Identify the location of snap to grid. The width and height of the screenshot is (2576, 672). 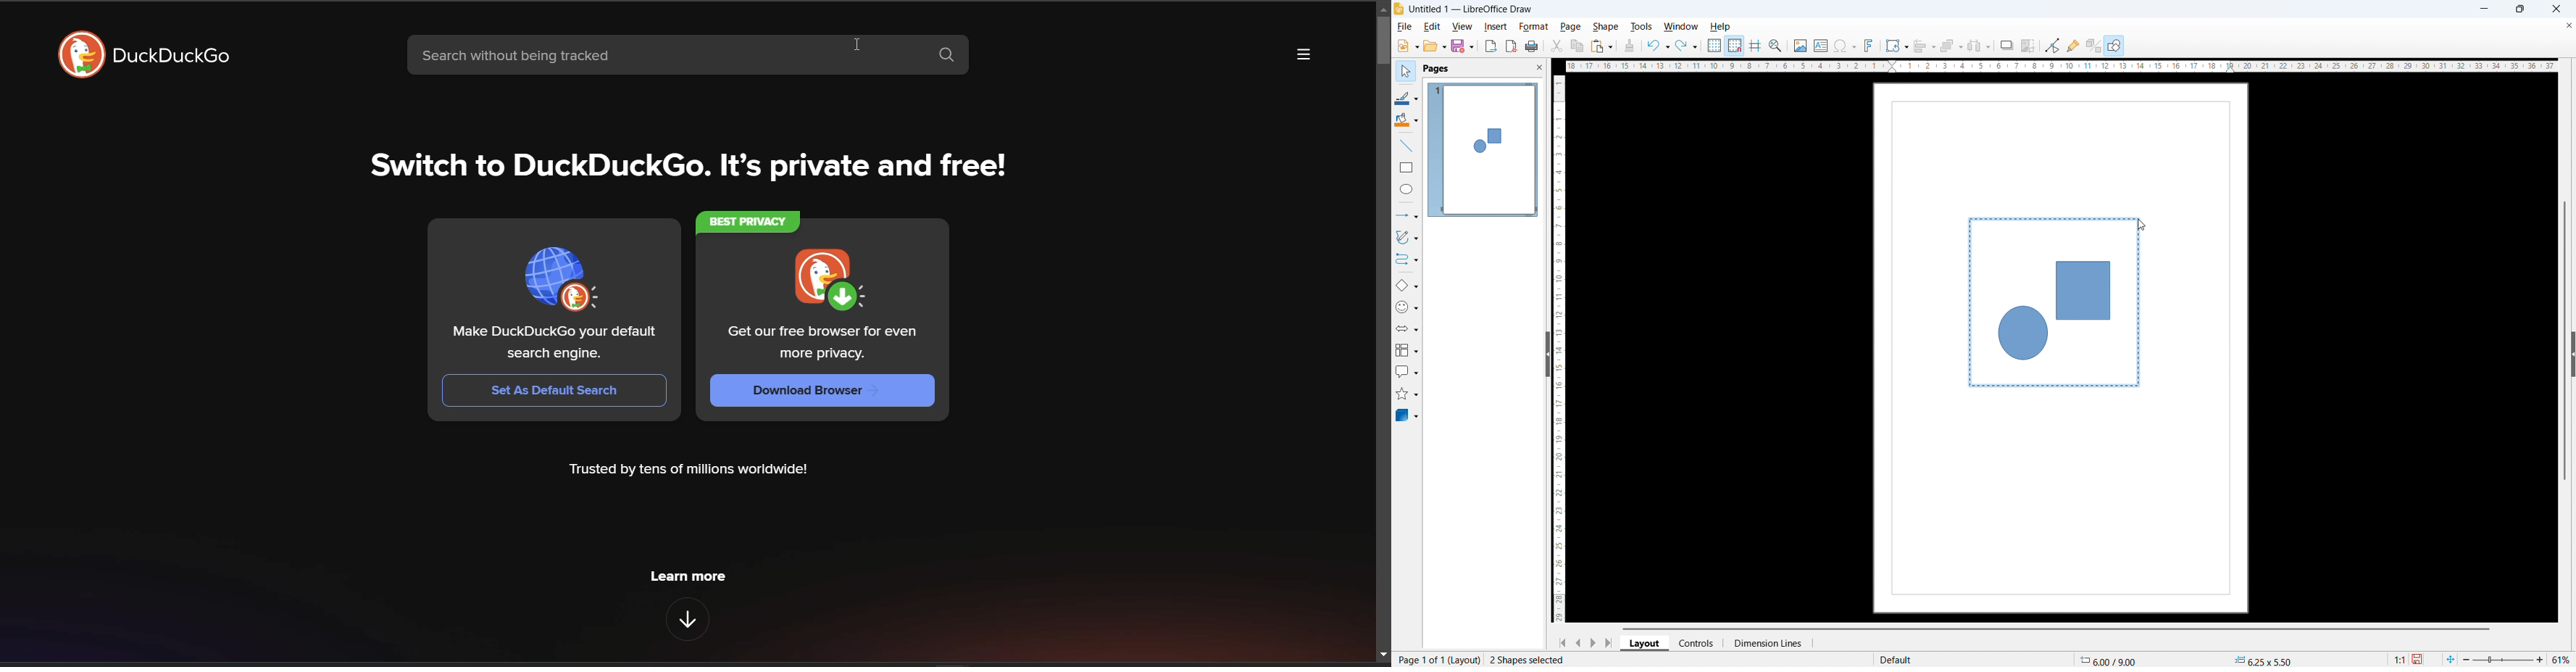
(1735, 45).